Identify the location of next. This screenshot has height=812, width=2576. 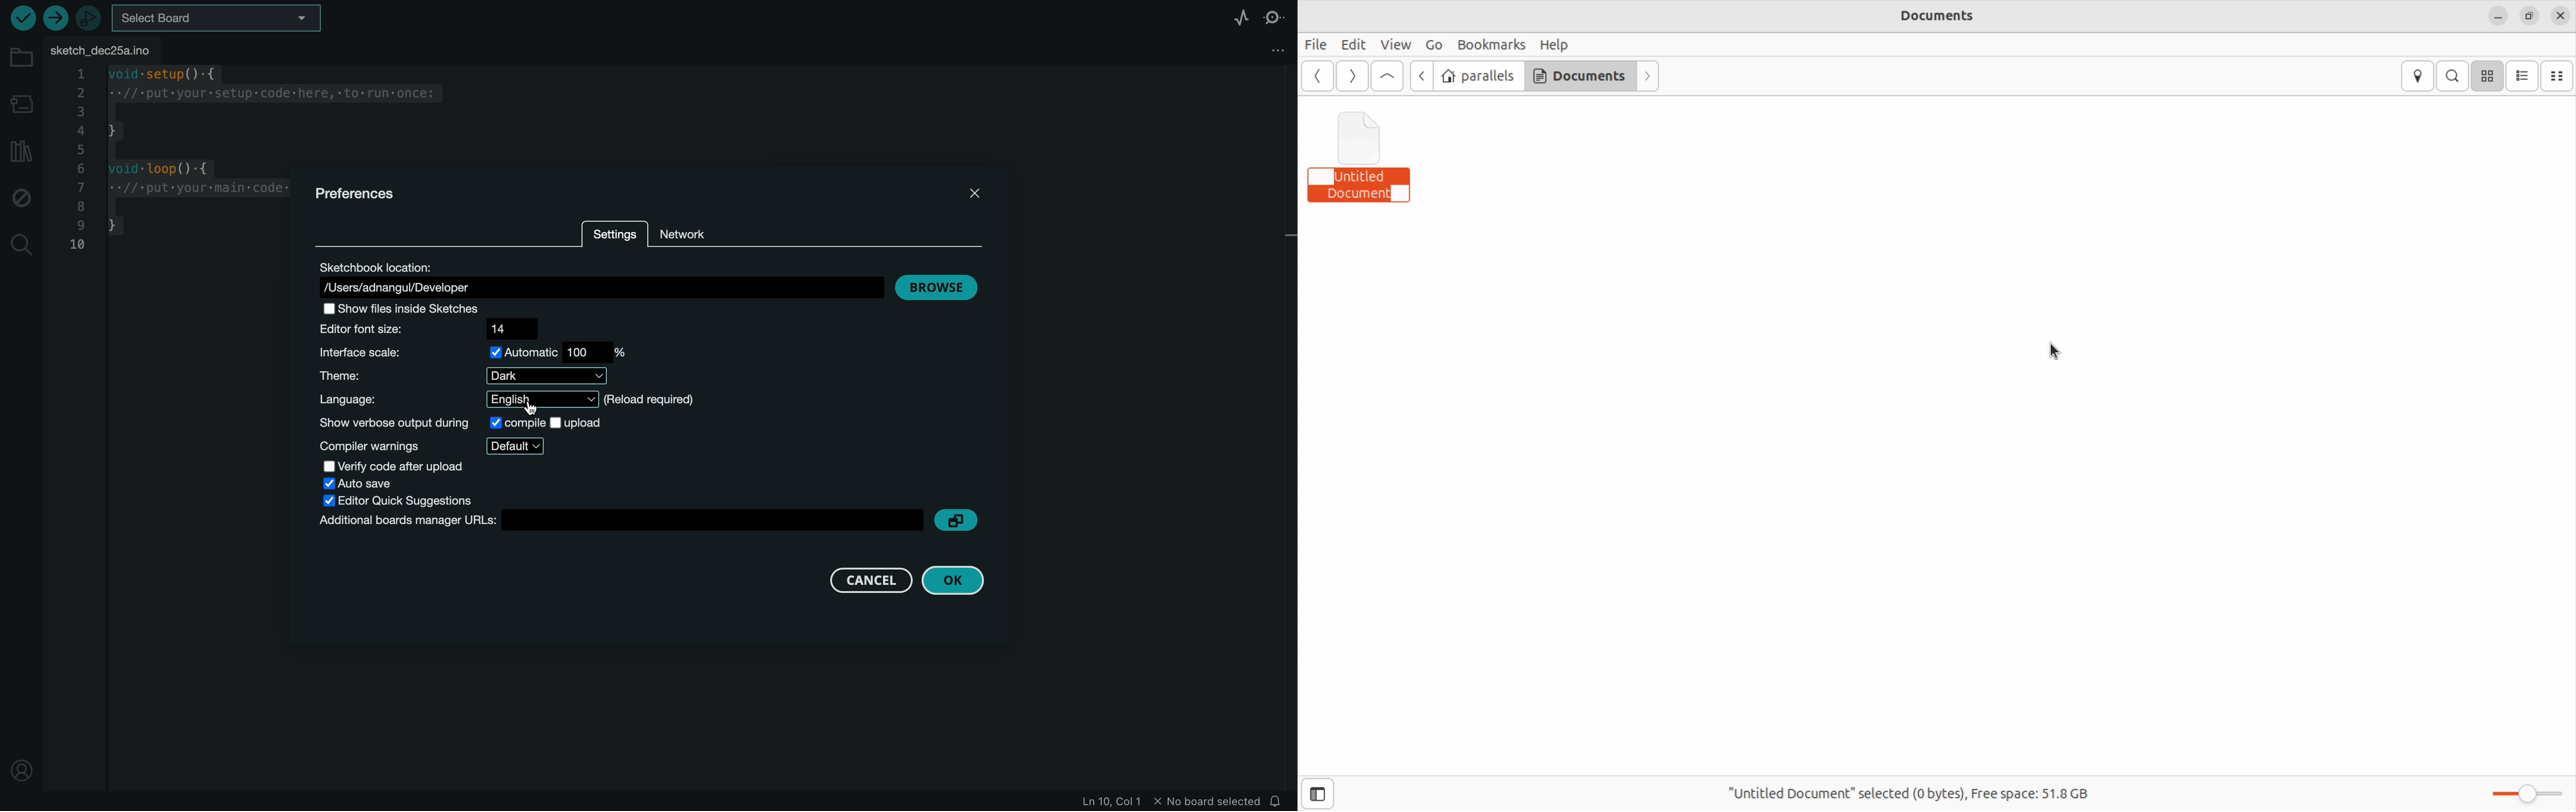
(1350, 76).